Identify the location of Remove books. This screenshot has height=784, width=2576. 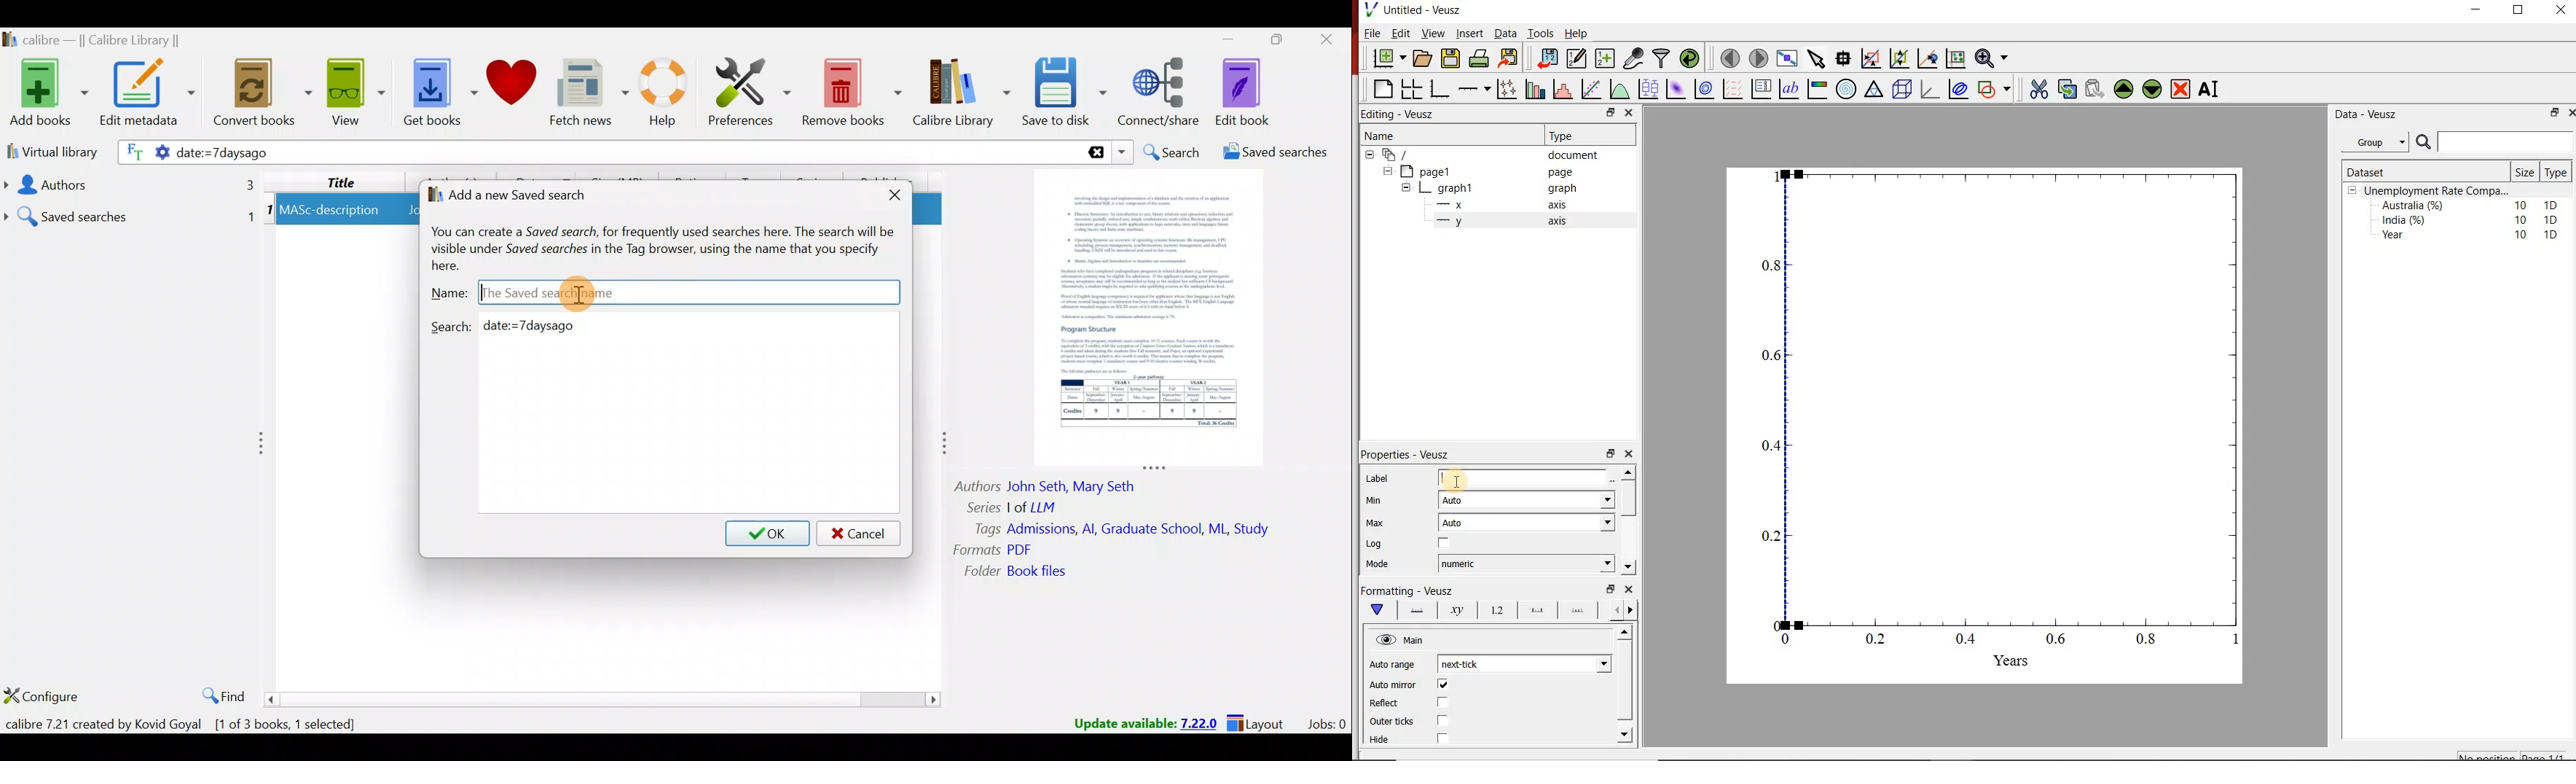
(851, 89).